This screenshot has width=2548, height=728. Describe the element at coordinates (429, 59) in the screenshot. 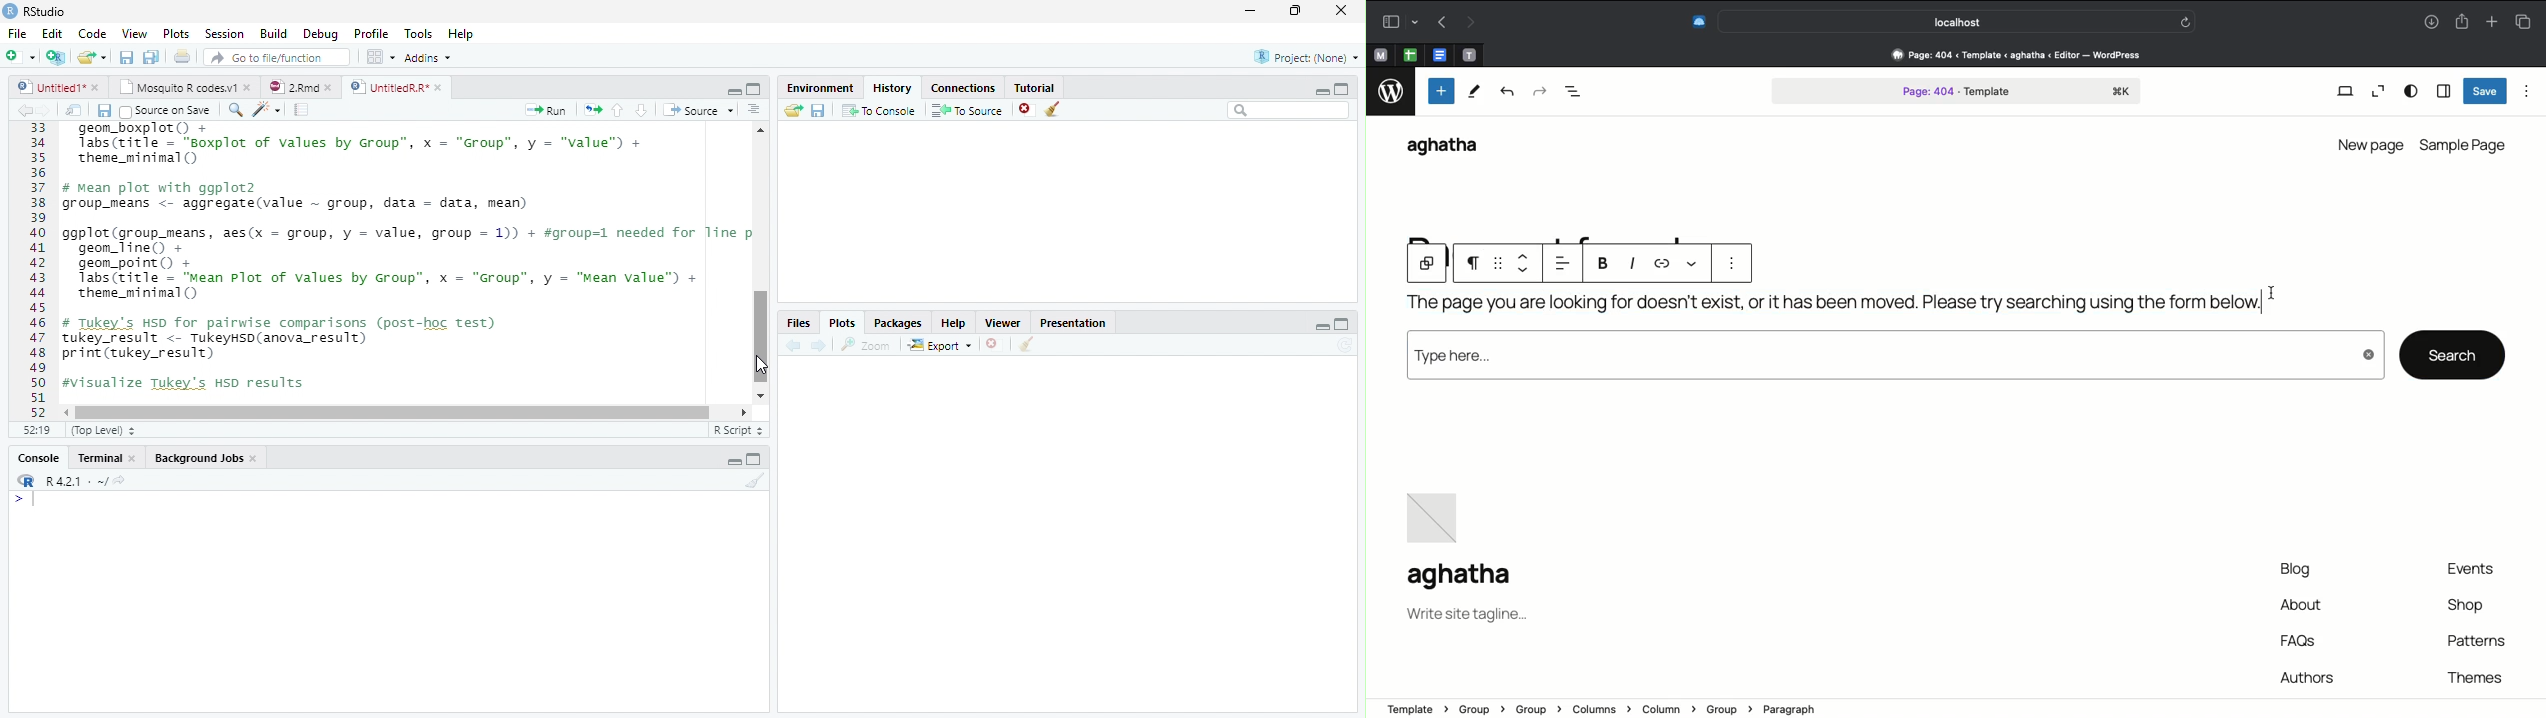

I see `Addins` at that location.